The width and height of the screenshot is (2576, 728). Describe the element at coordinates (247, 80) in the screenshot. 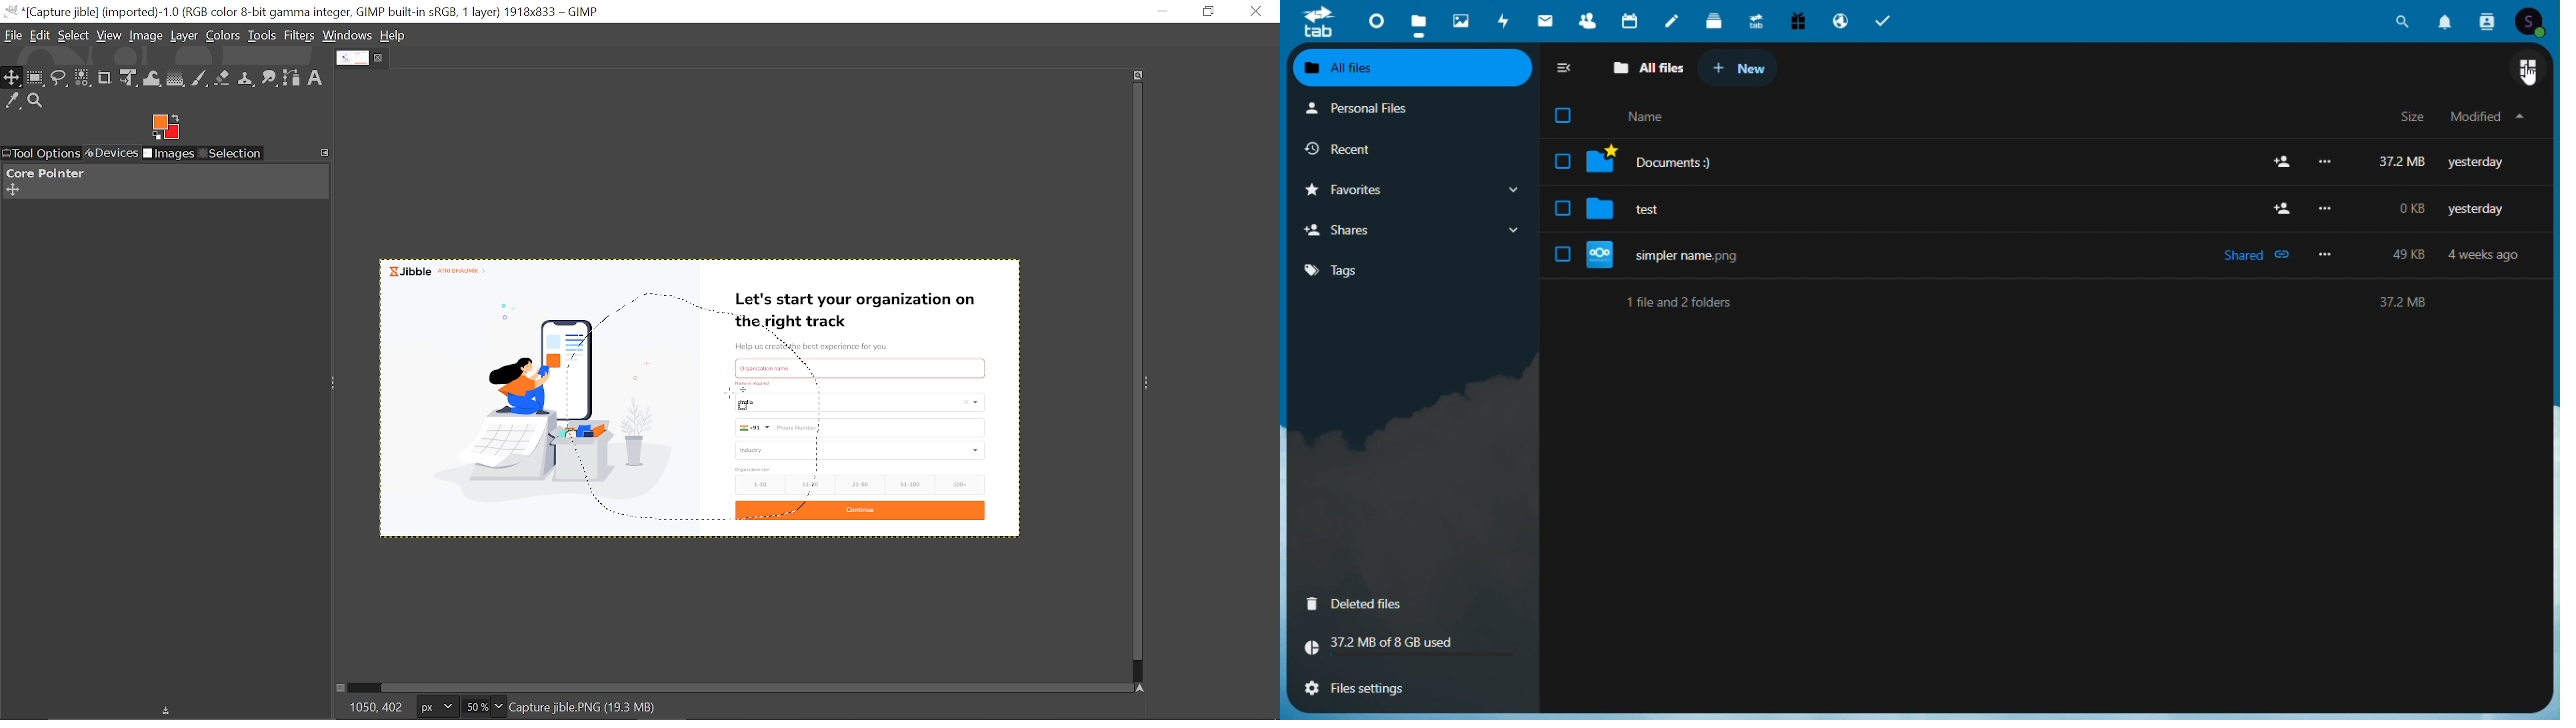

I see `Clone tool` at that location.